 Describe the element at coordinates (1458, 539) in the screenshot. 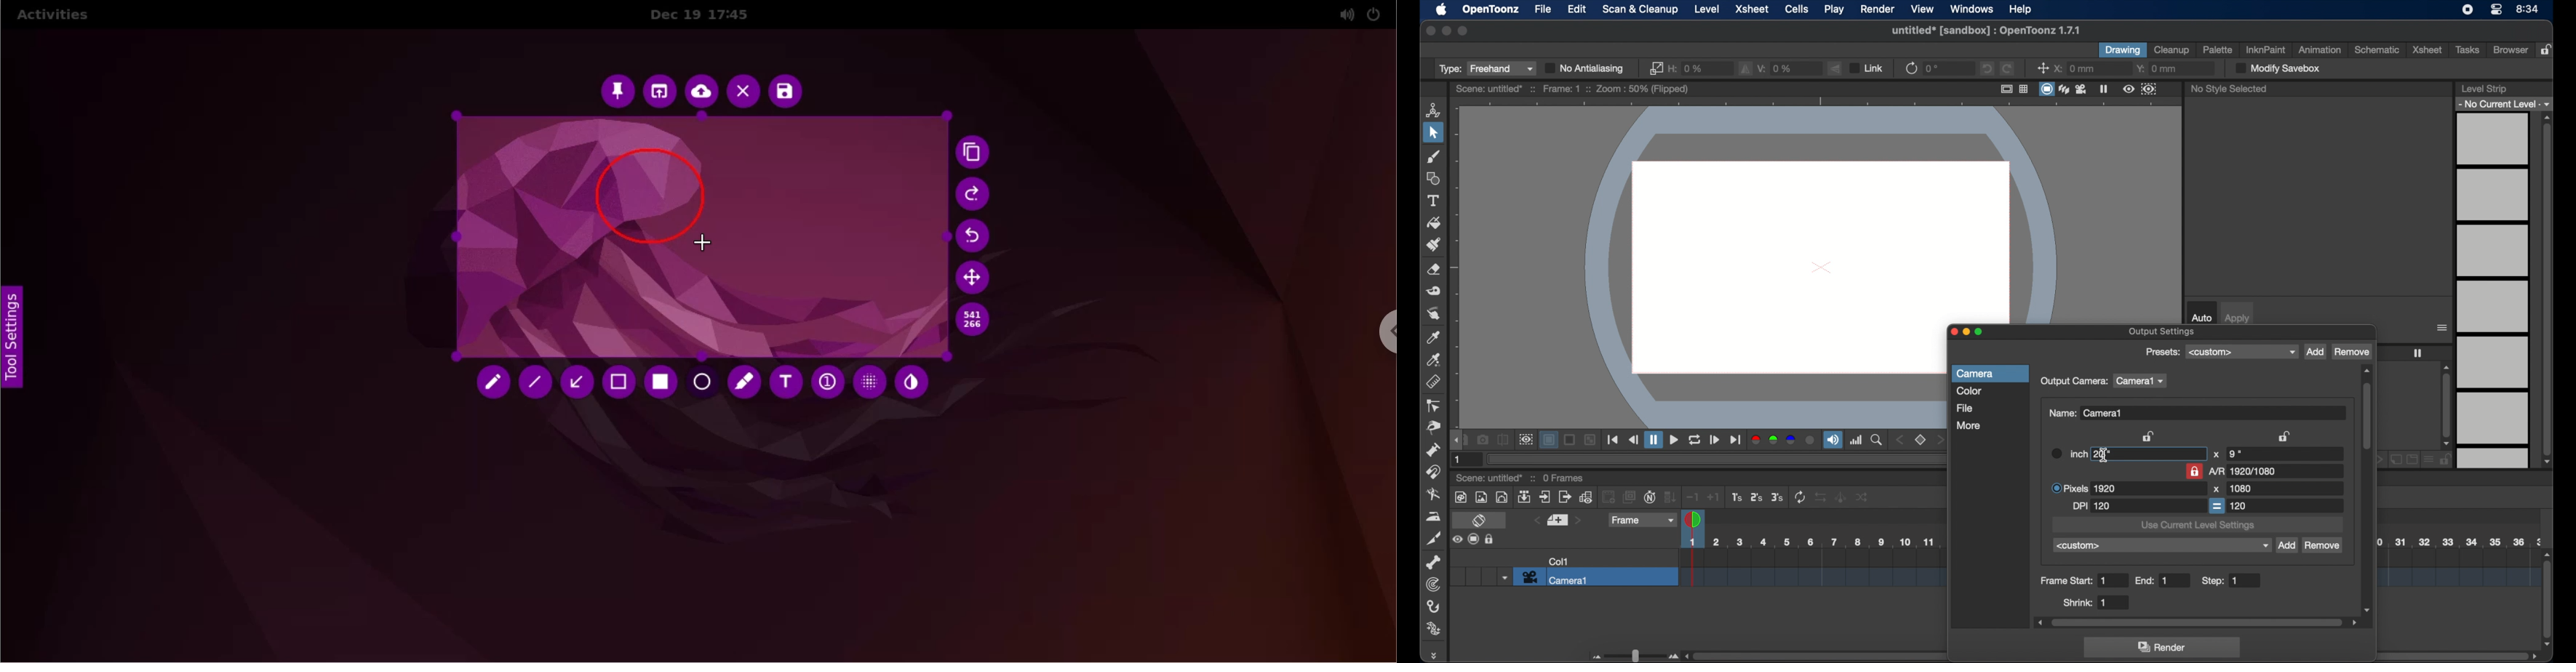

I see `` at that location.